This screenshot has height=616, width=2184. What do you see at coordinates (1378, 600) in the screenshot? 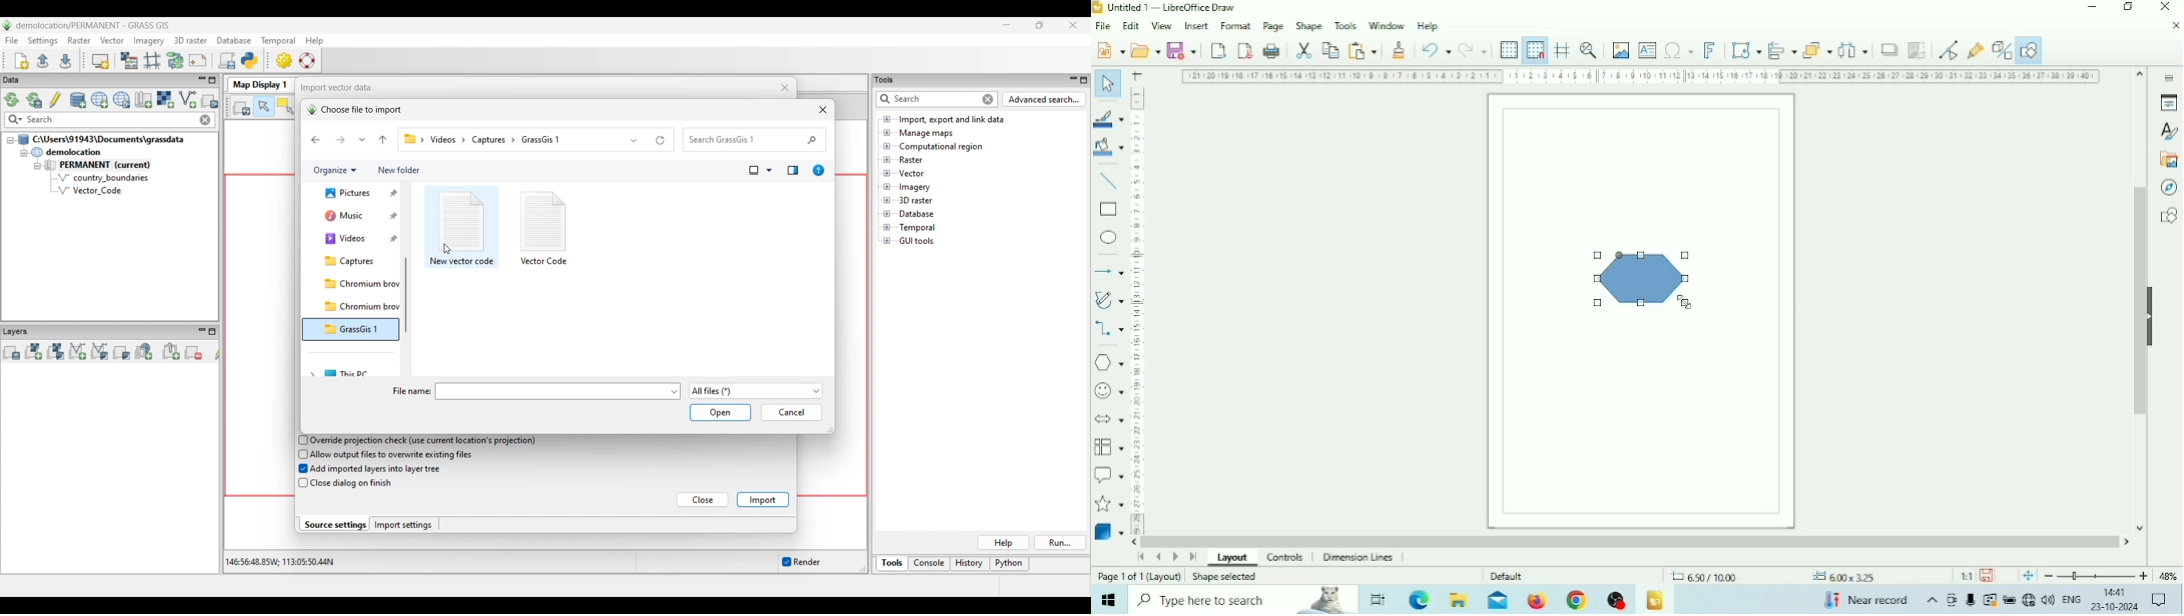
I see `Task View` at bounding box center [1378, 600].